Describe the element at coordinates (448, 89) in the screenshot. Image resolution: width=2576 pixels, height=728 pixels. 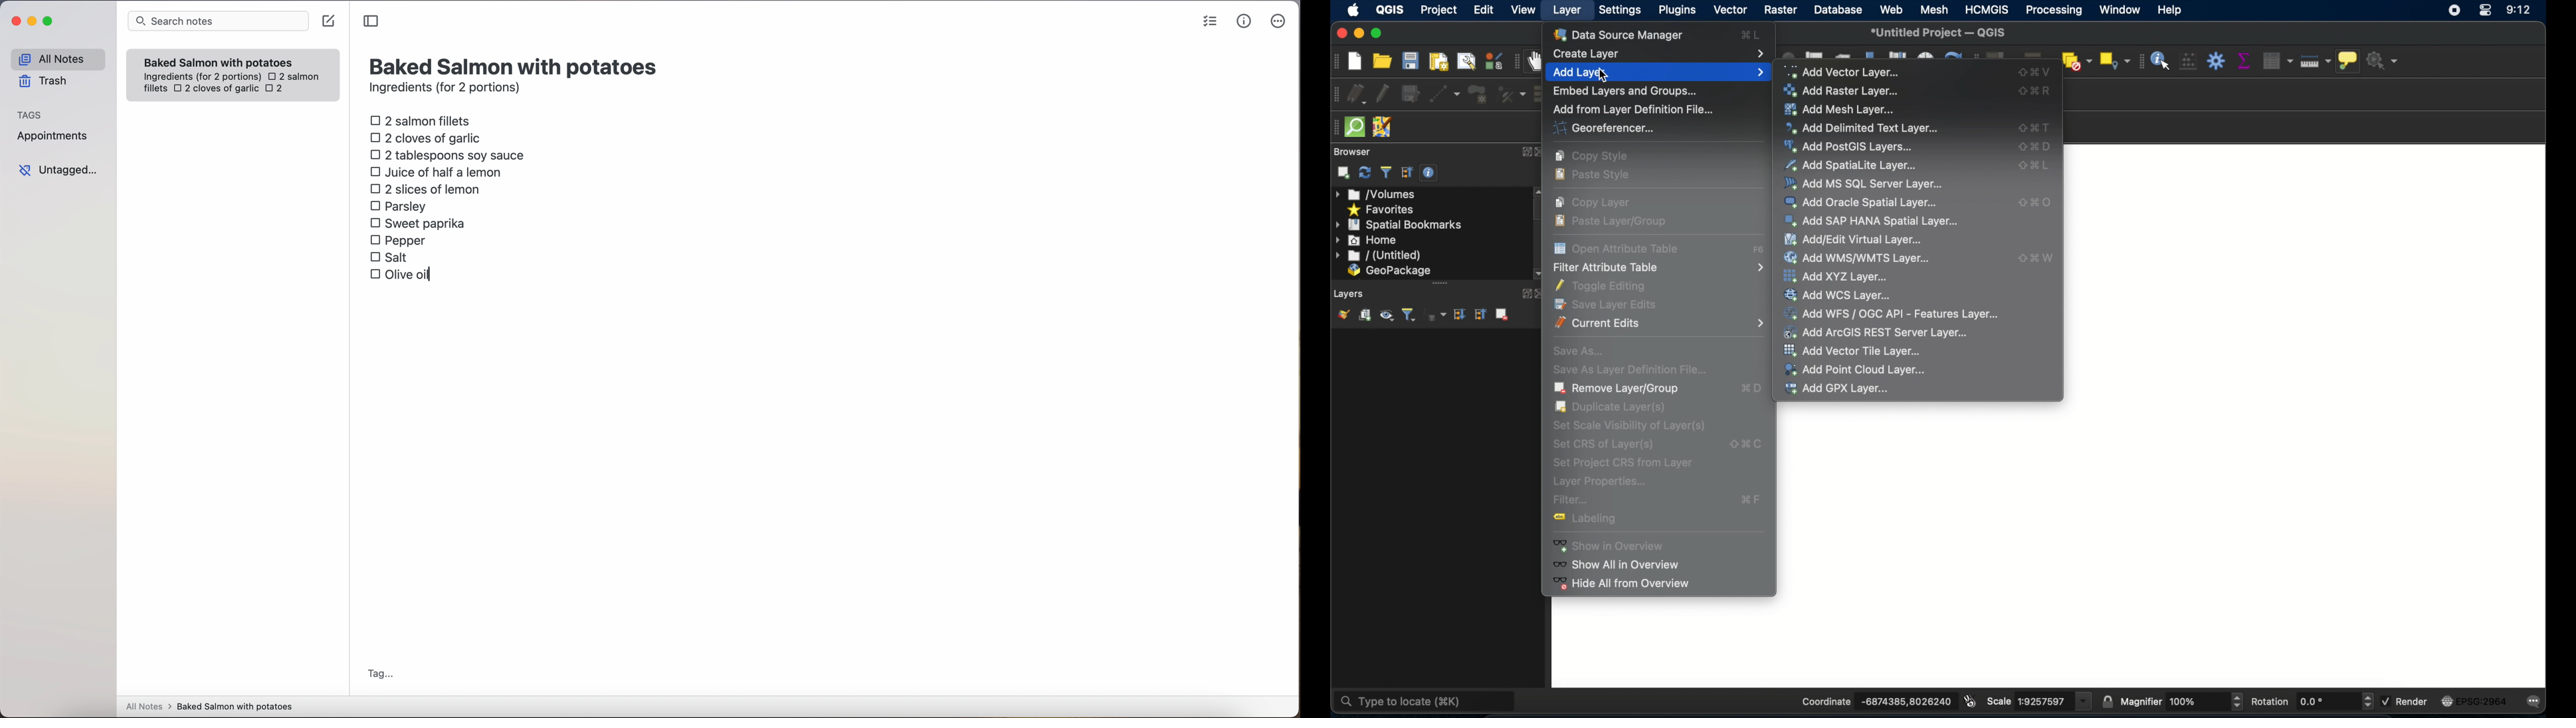
I see `ingredients (for 2 portions)` at that location.